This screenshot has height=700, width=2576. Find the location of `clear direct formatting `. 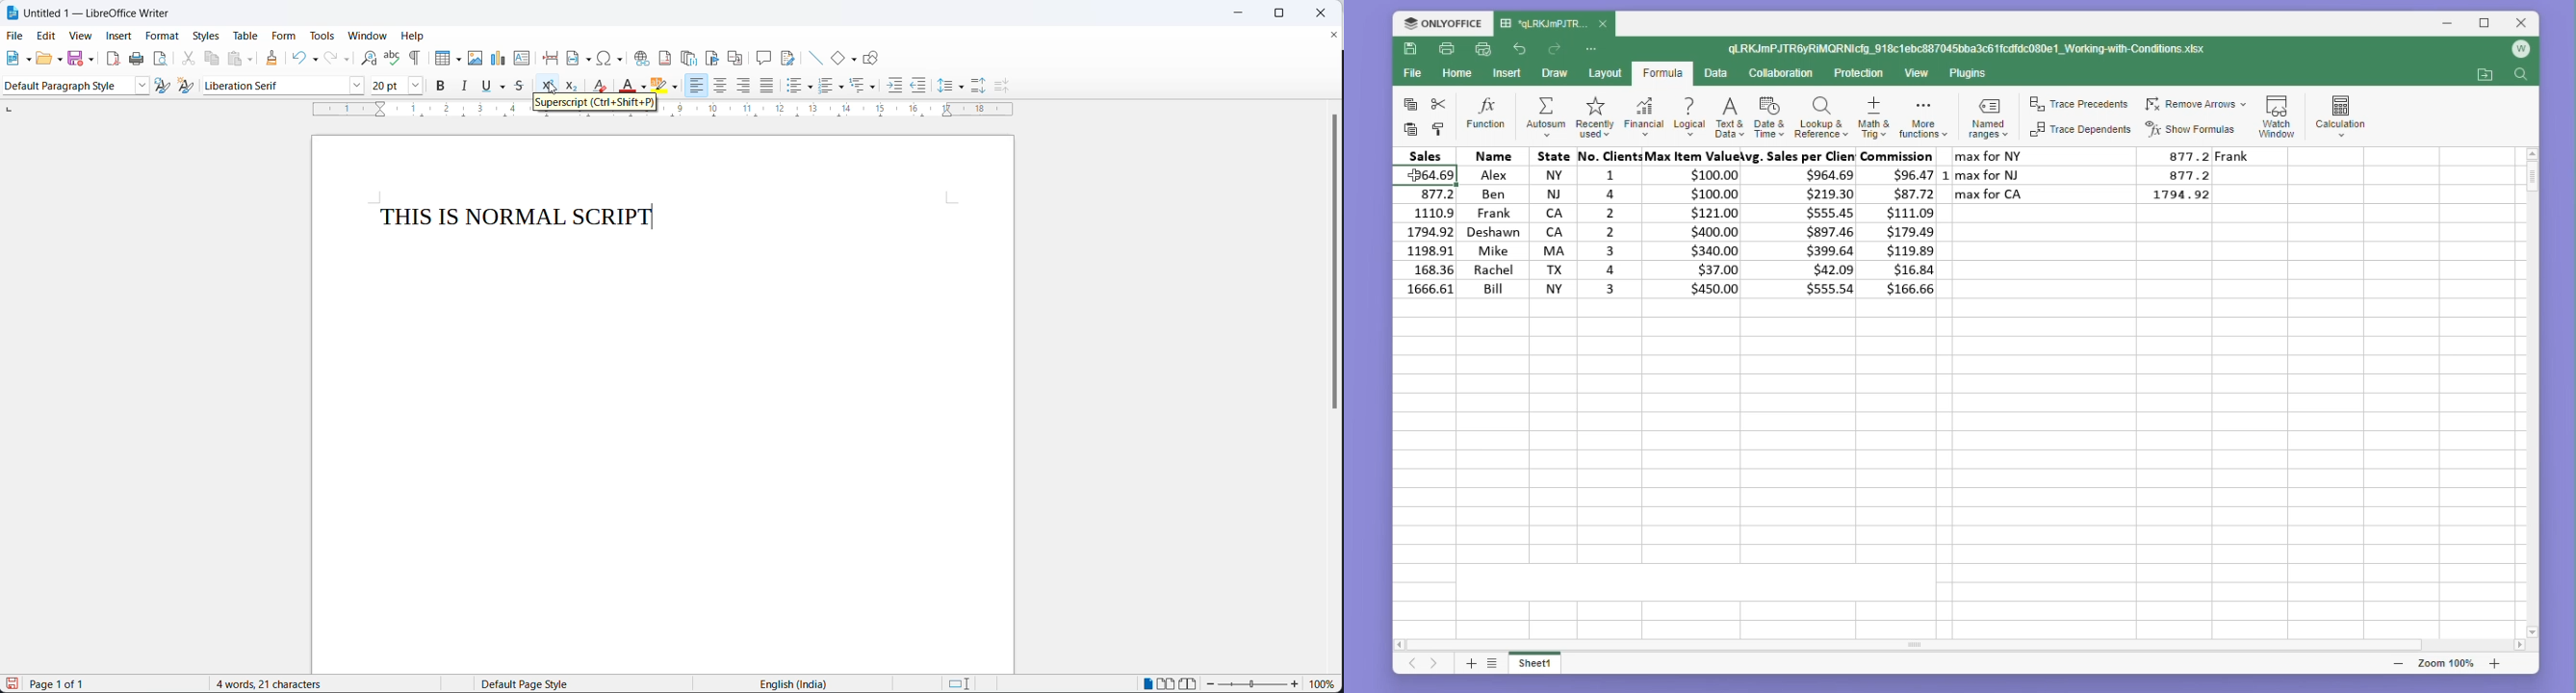

clear direct formatting  is located at coordinates (602, 85).